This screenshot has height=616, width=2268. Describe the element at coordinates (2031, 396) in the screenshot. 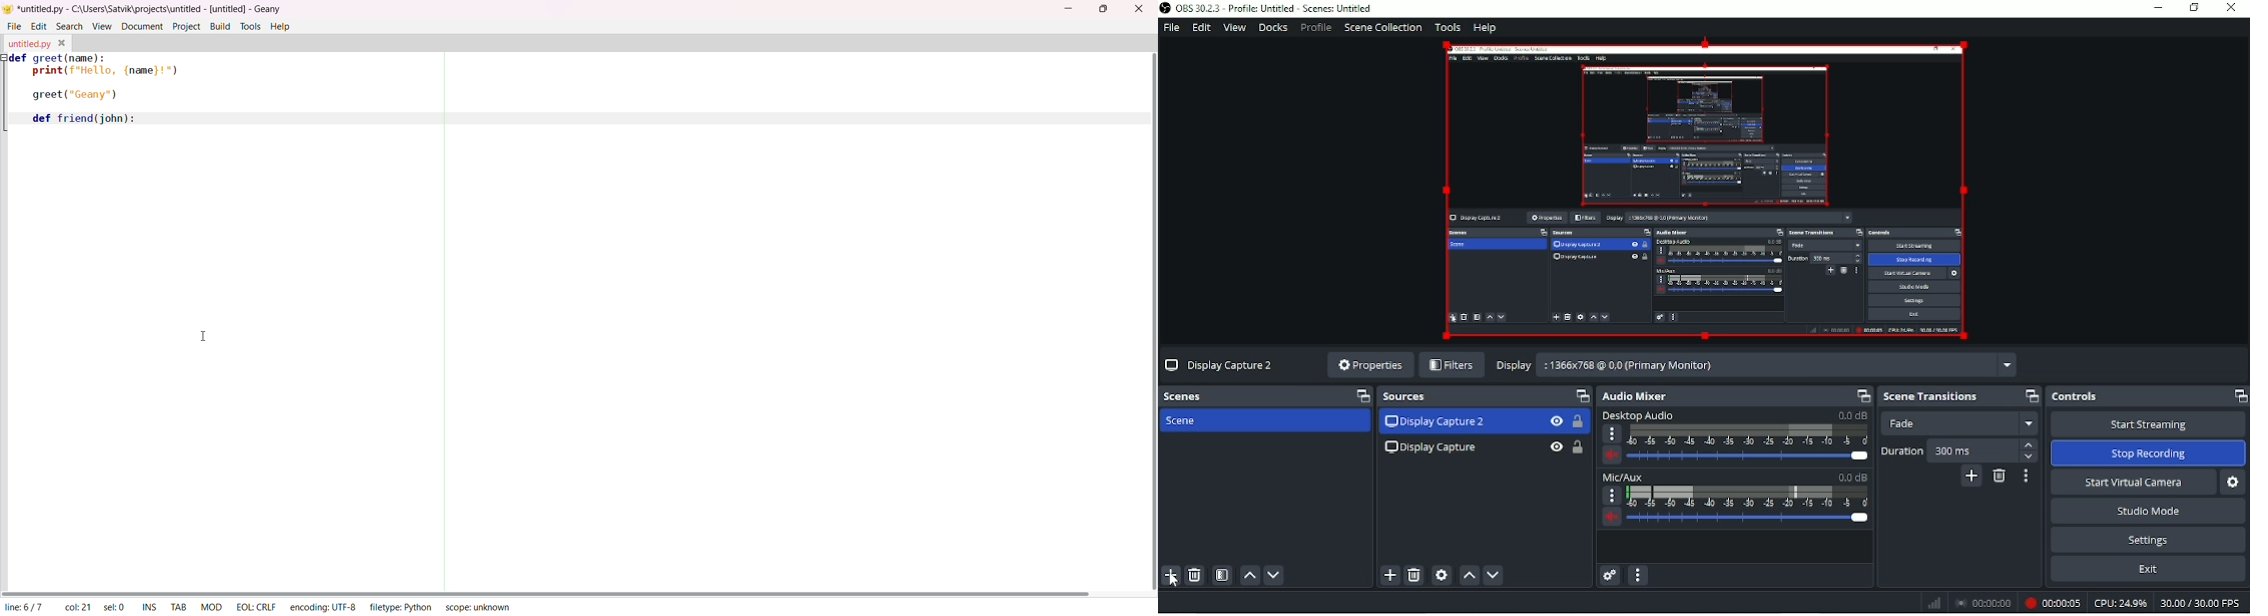

I see `Maximize` at that location.